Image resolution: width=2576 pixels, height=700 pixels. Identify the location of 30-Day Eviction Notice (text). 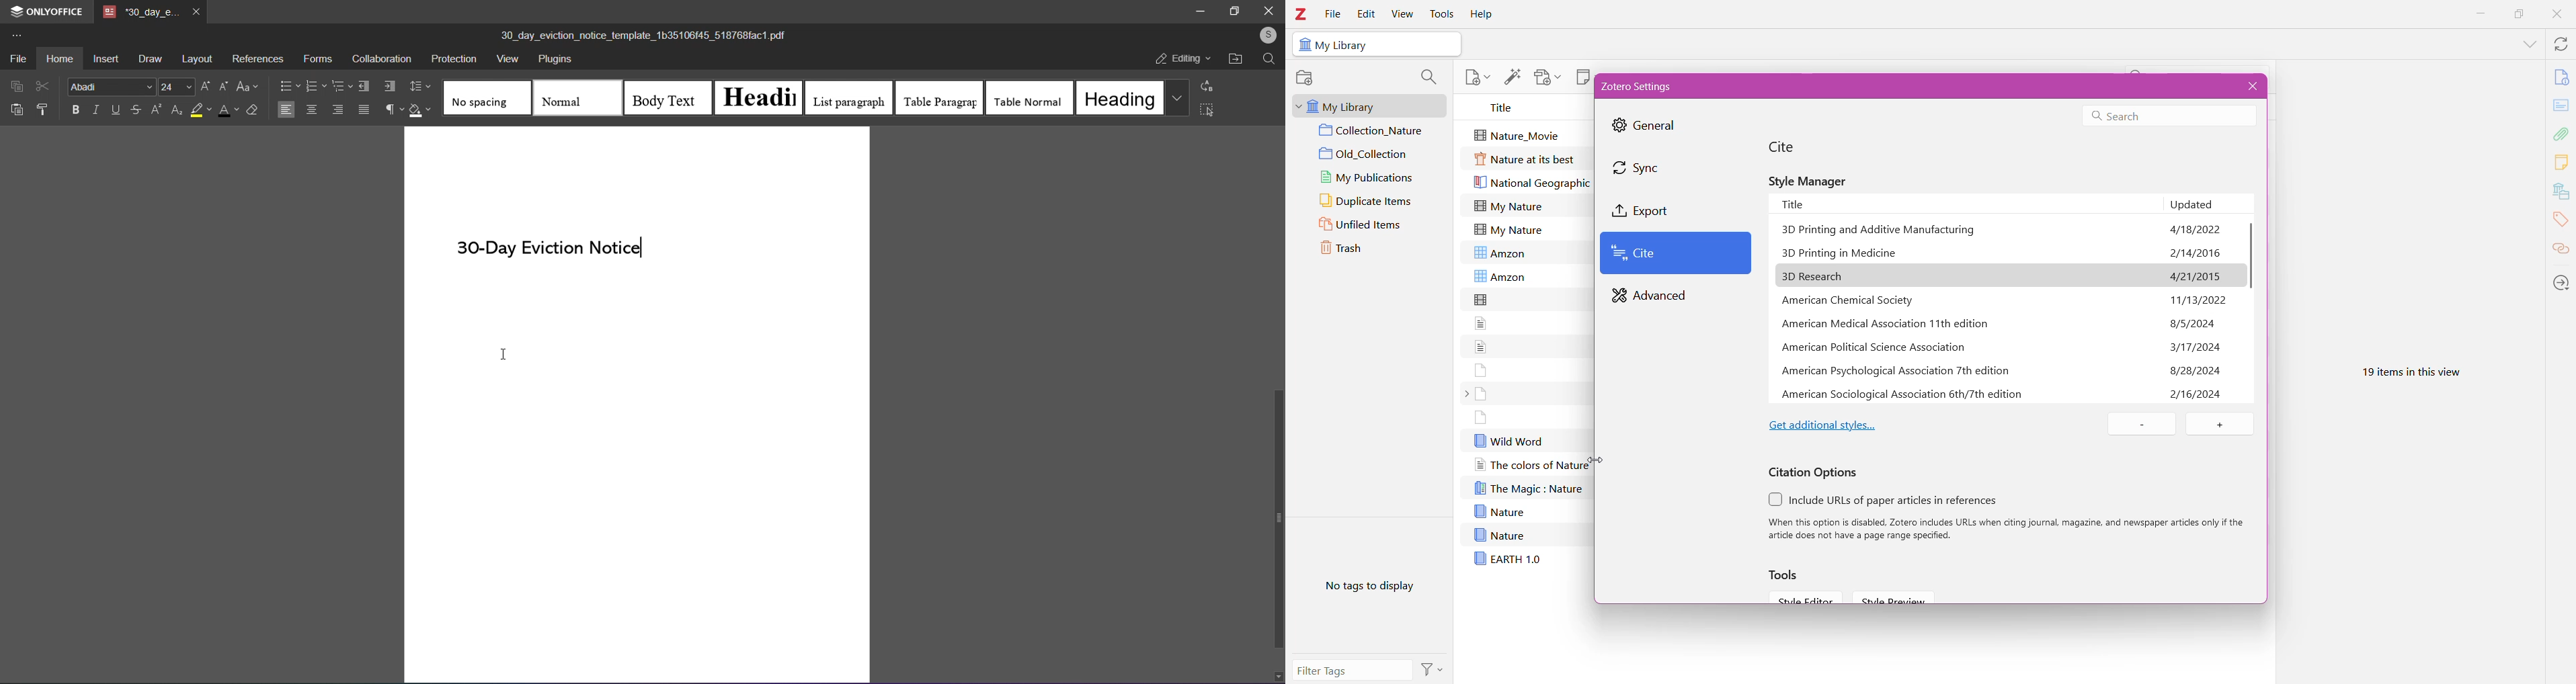
(552, 248).